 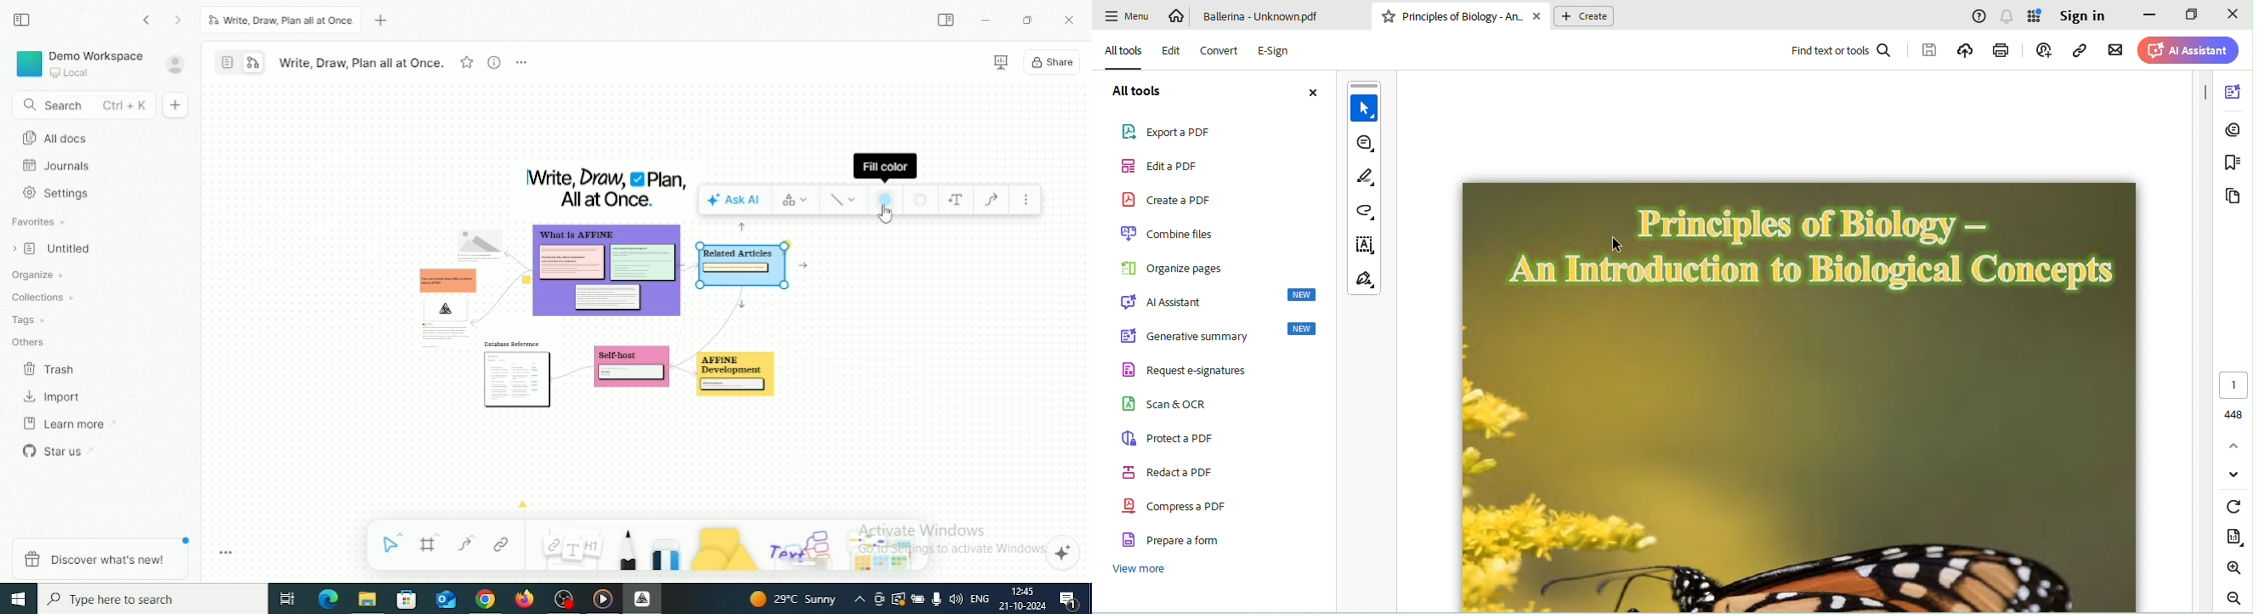 What do you see at coordinates (1584, 15) in the screenshot?
I see `create` at bounding box center [1584, 15].